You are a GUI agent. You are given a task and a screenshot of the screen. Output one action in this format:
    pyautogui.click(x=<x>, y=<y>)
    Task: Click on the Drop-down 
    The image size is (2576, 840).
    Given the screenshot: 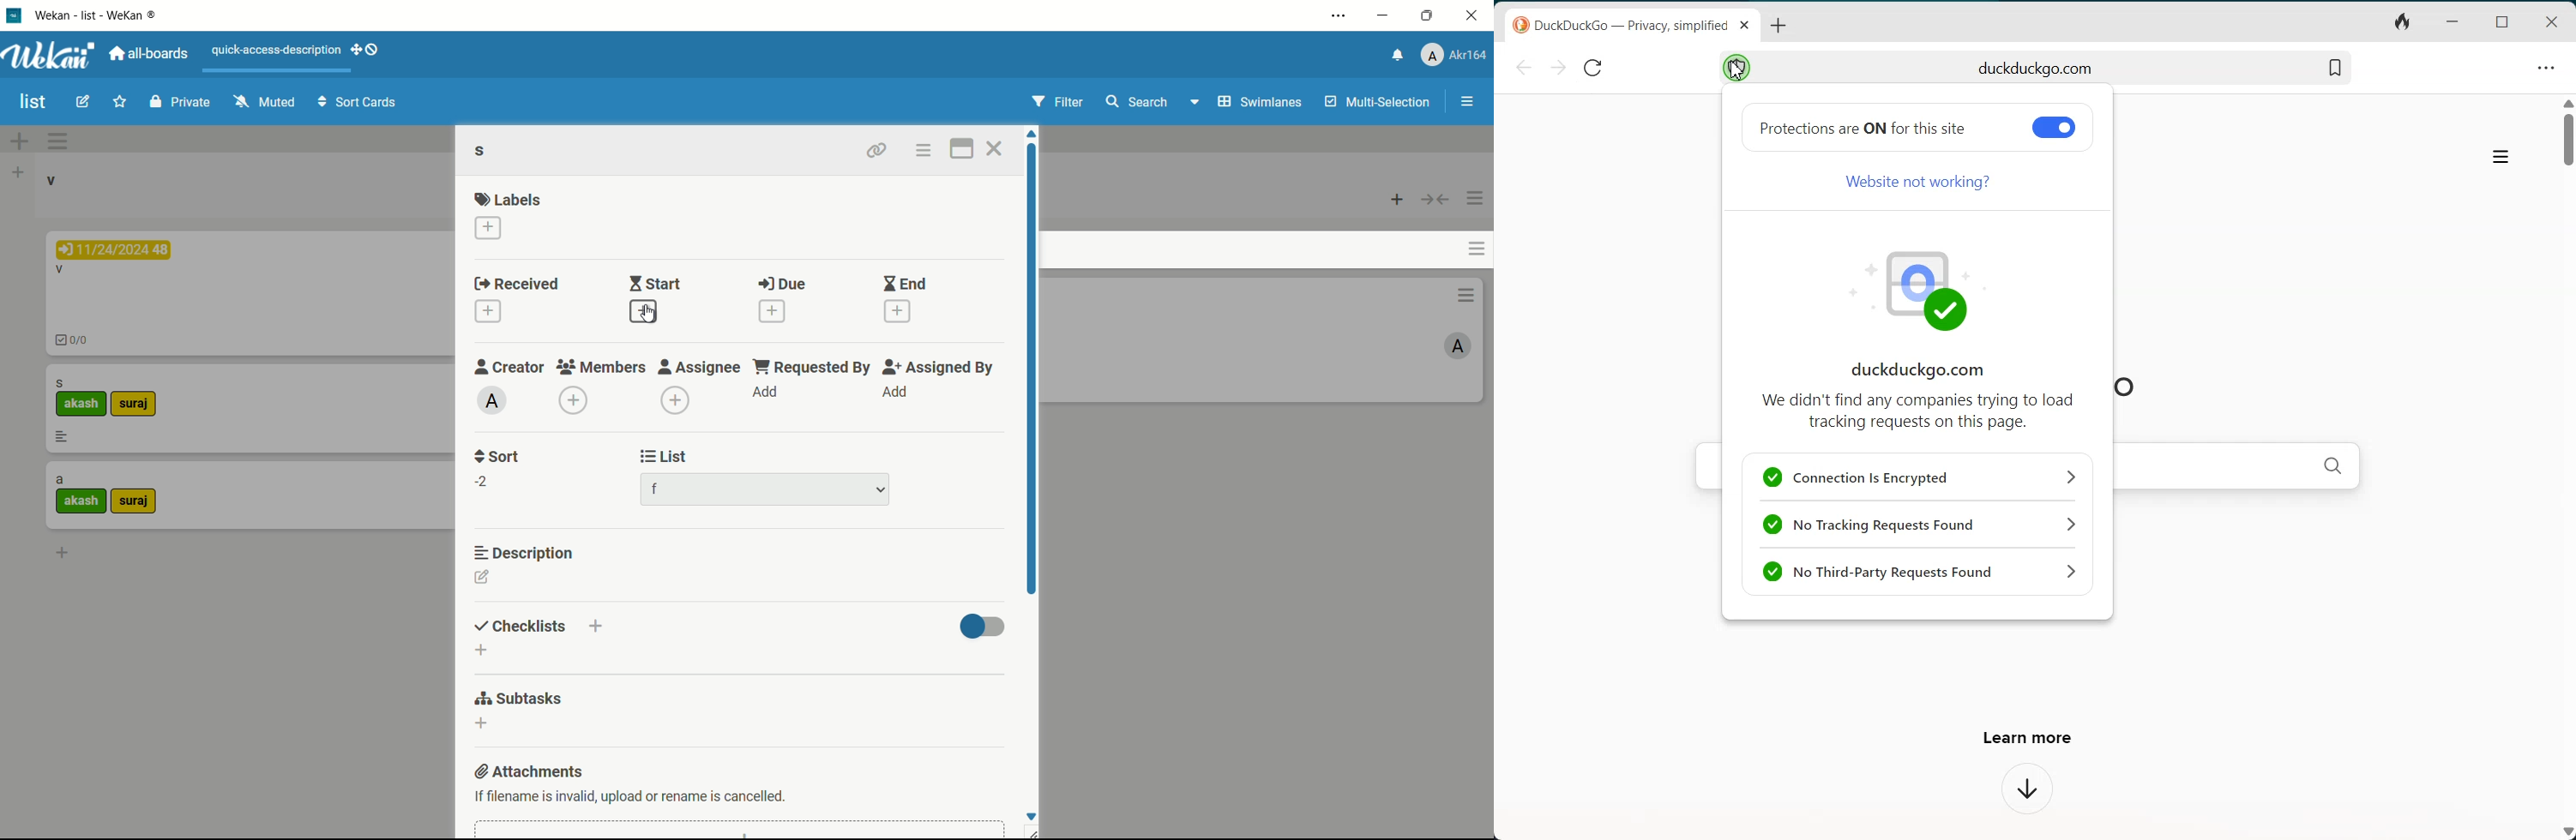 What is the action you would take?
    pyautogui.click(x=1197, y=101)
    